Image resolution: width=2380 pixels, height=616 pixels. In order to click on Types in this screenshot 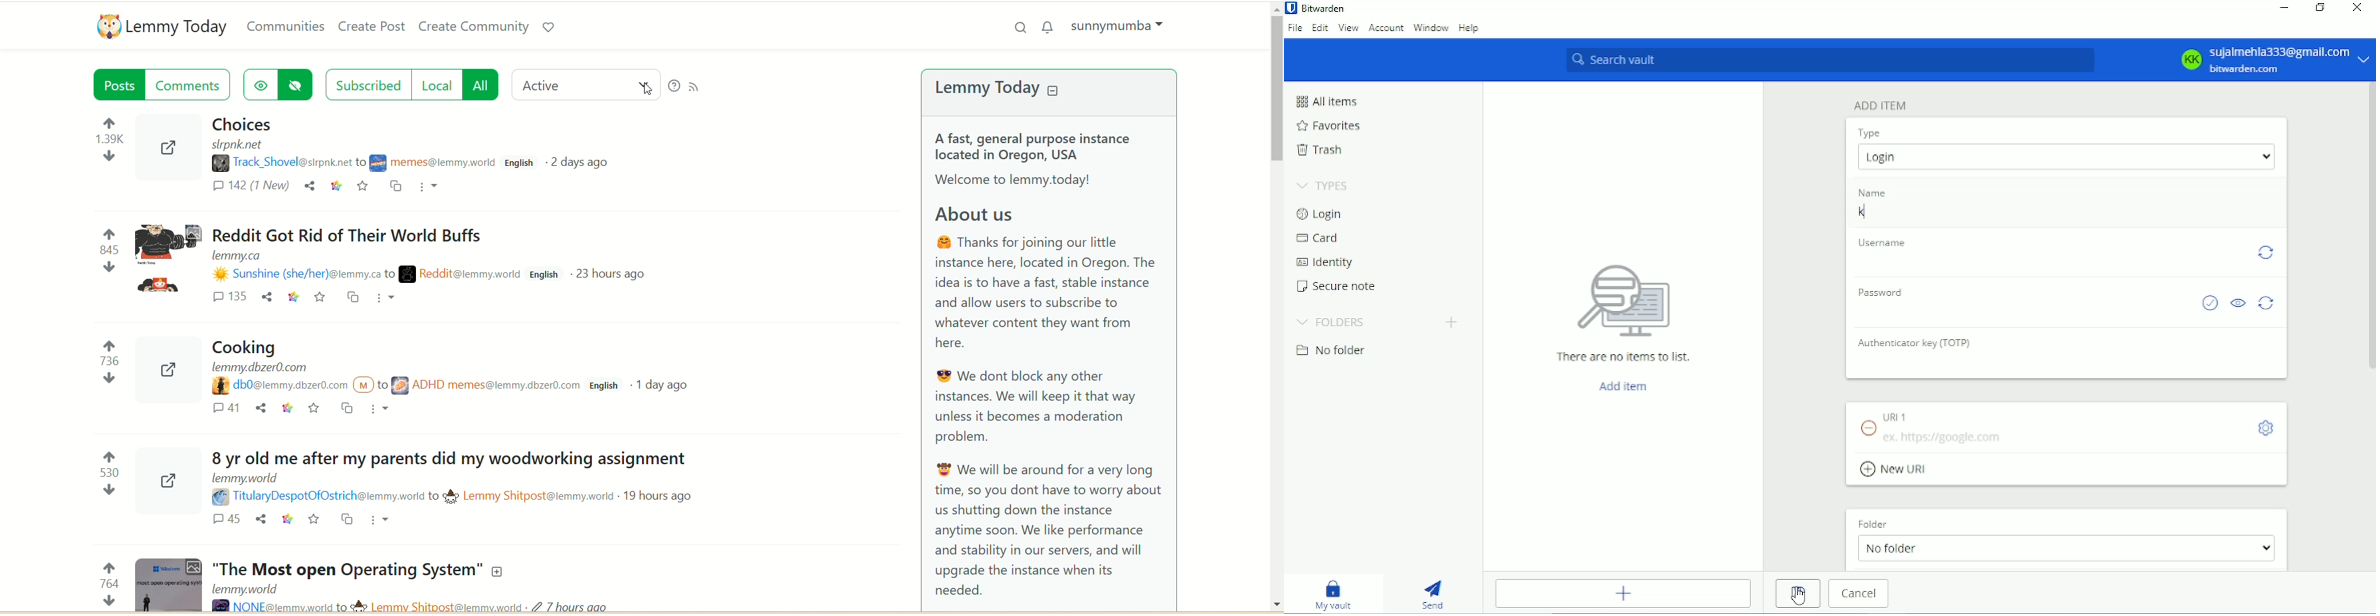, I will do `click(1322, 186)`.